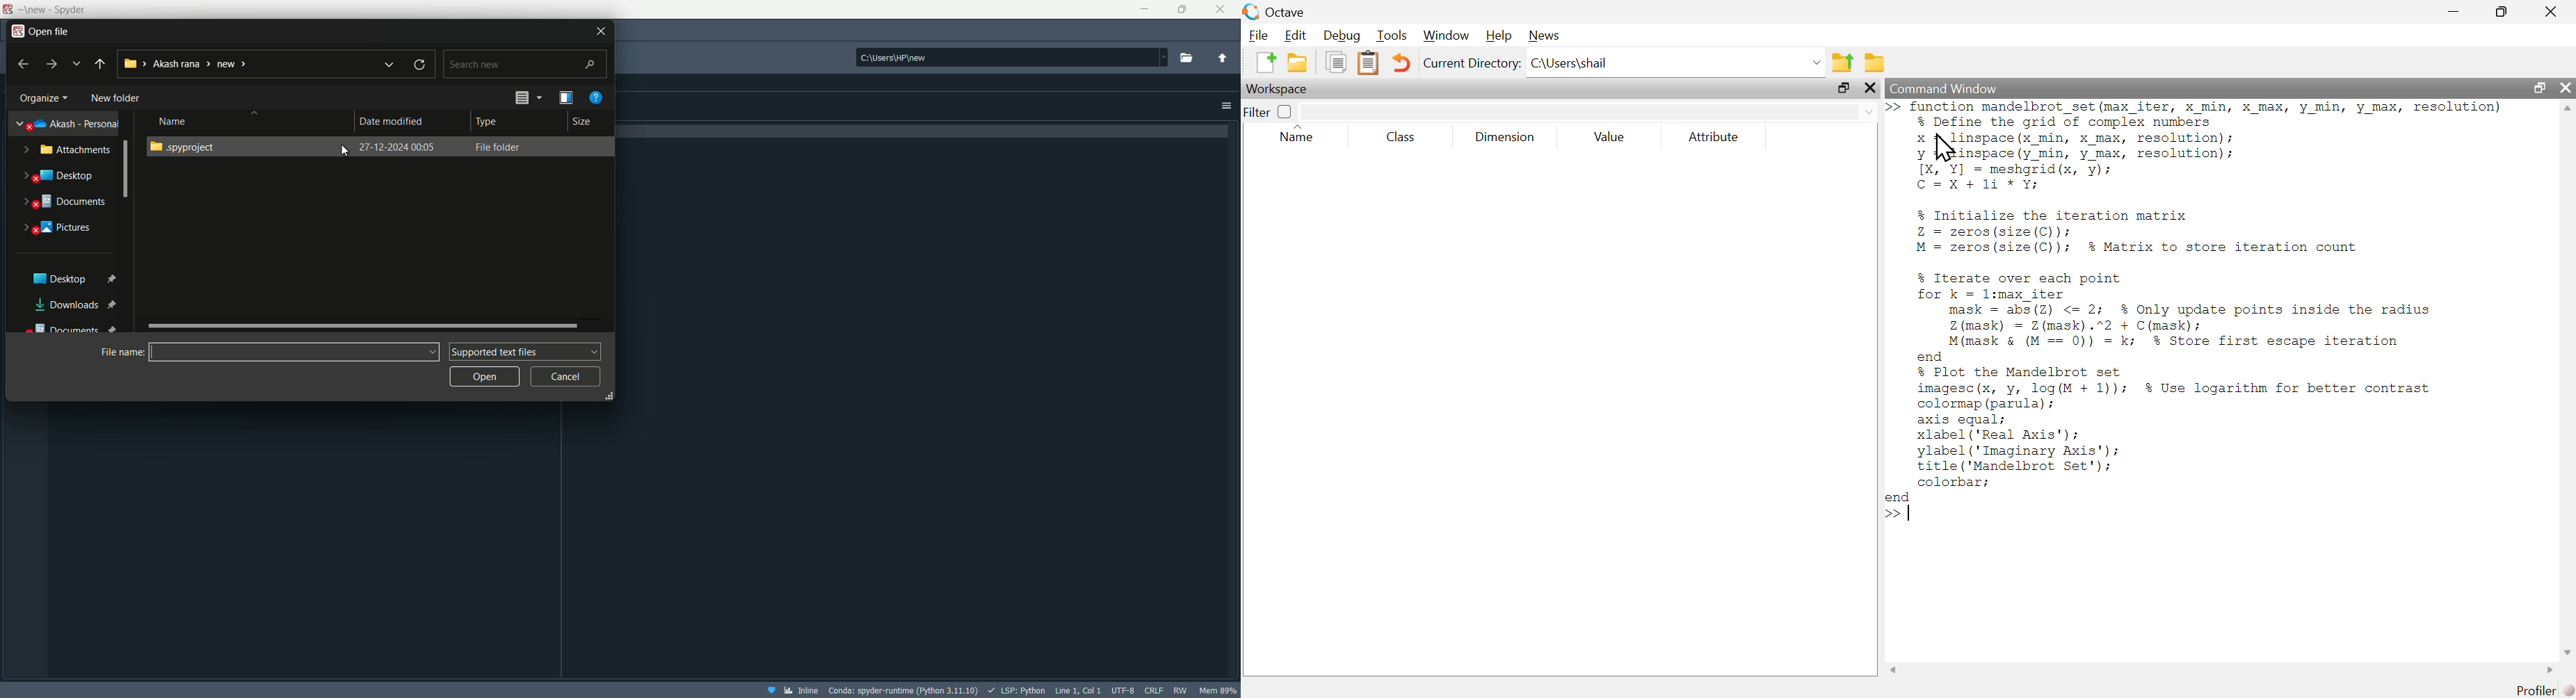  What do you see at coordinates (17, 31) in the screenshot?
I see `app icon` at bounding box center [17, 31].